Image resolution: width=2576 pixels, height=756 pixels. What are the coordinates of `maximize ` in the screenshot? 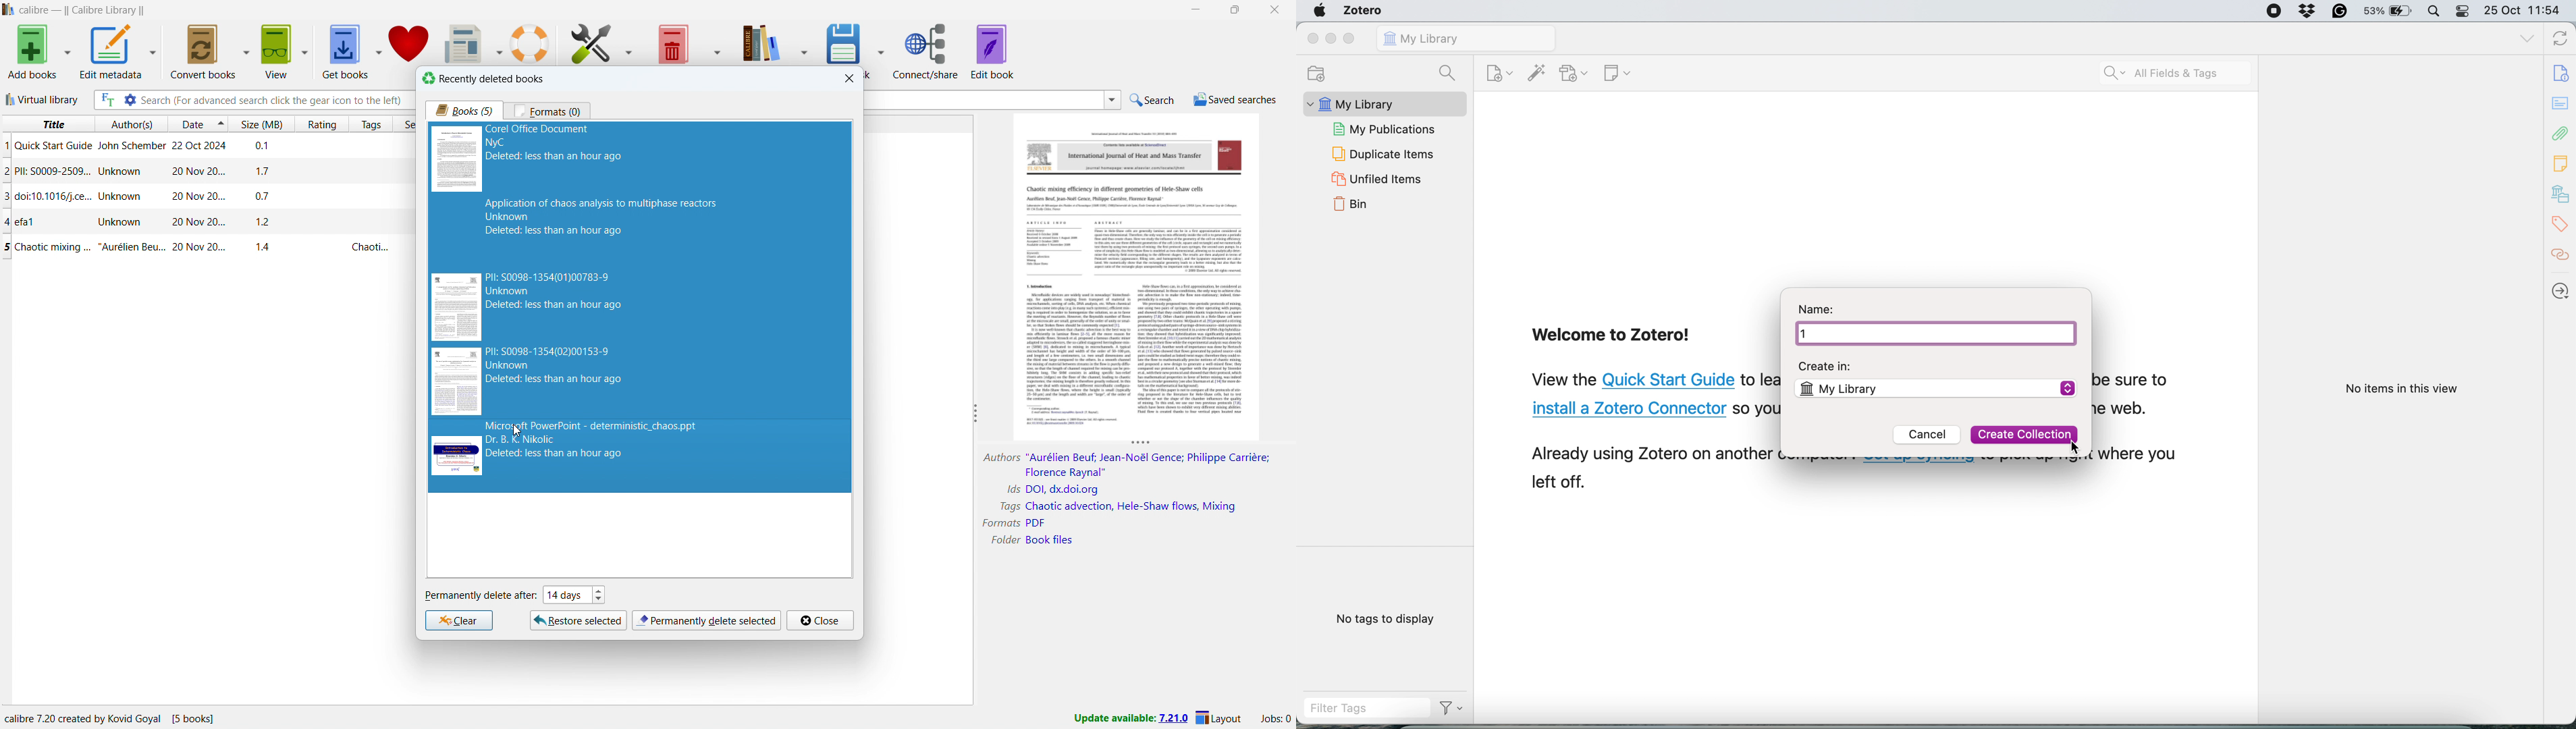 It's located at (1235, 9).